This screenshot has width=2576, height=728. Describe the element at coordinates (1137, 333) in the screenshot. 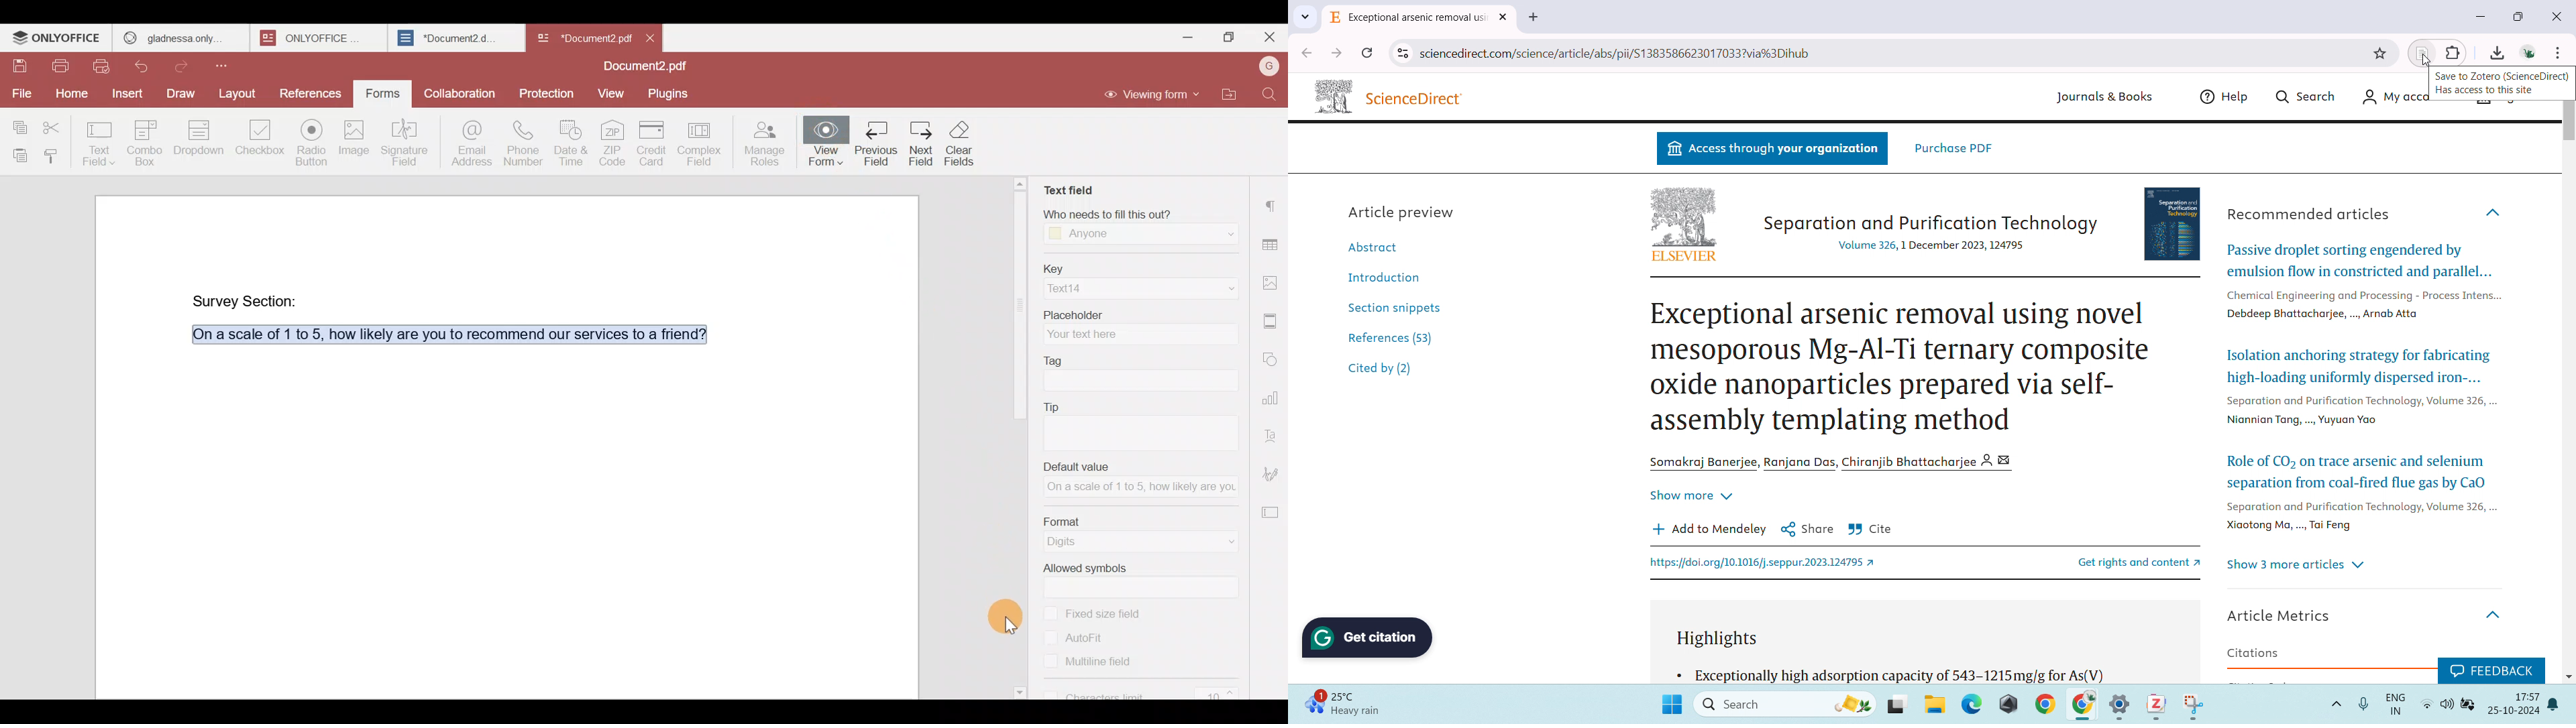

I see `your text here` at that location.